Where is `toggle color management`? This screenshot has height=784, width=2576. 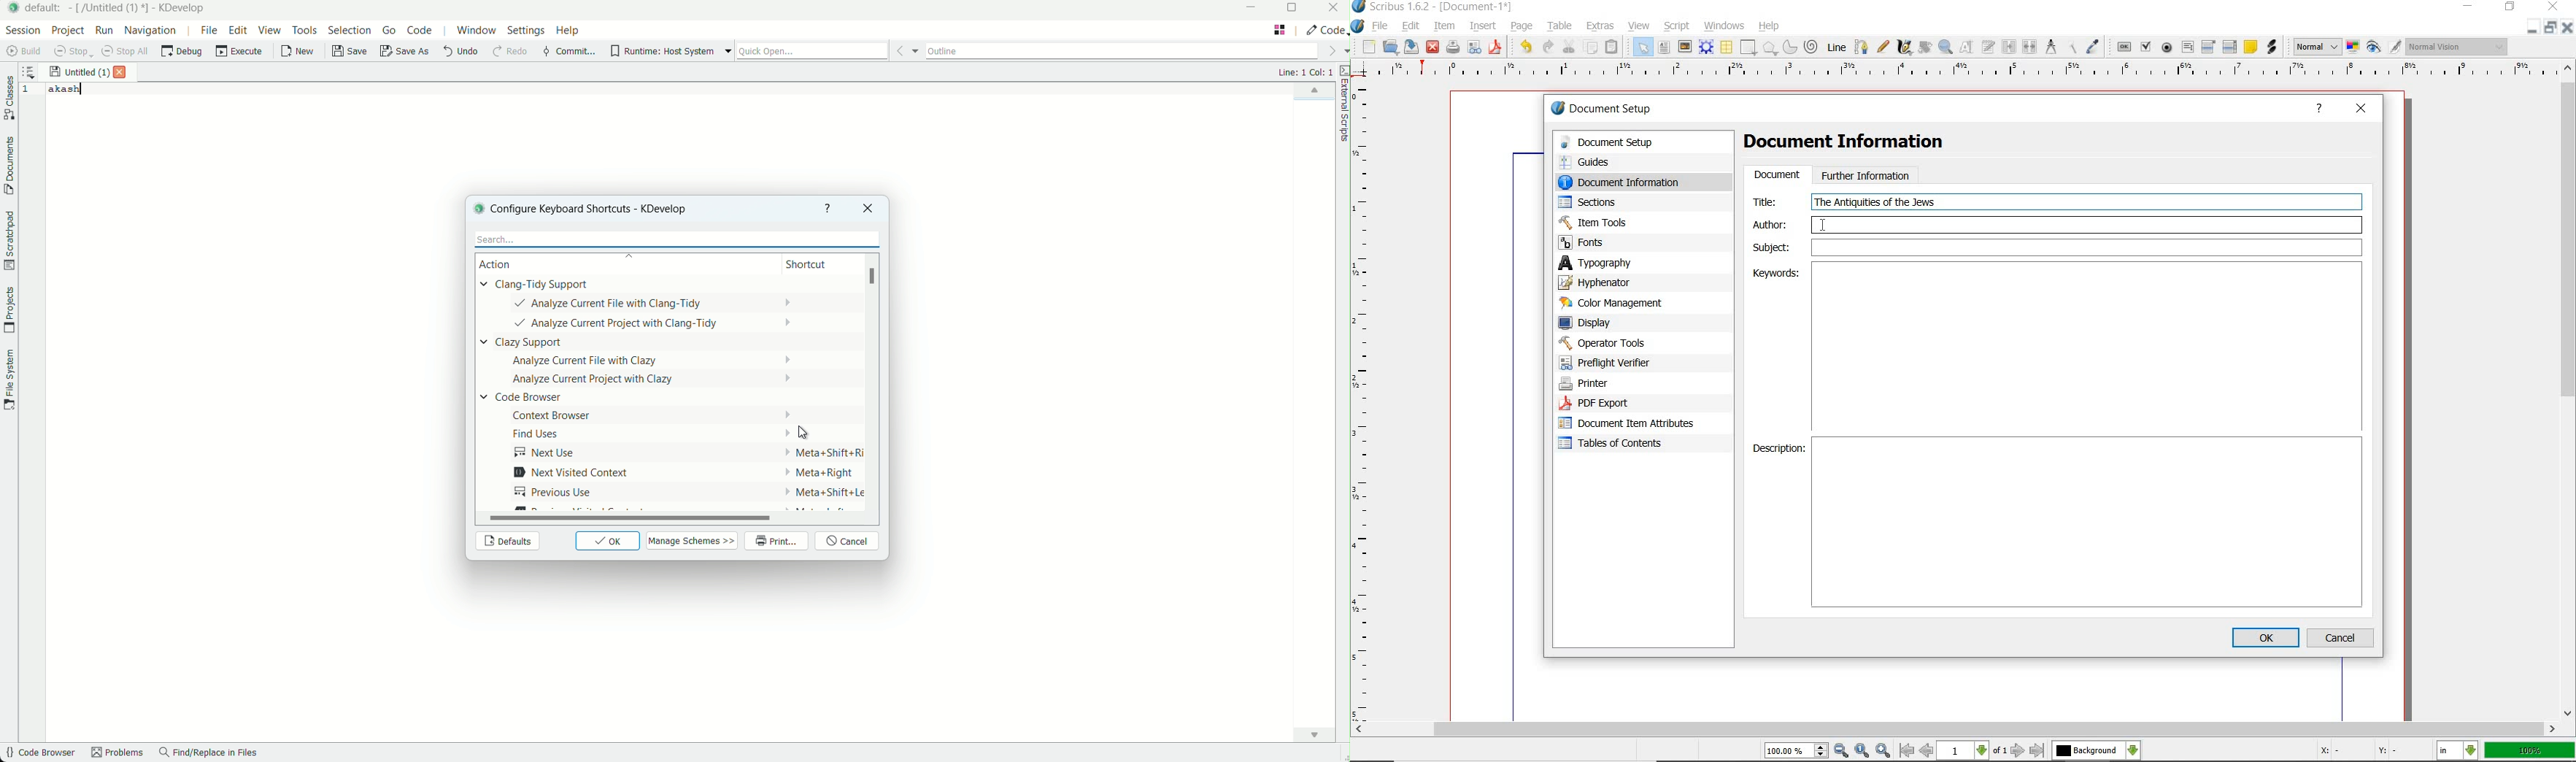
toggle color management is located at coordinates (2353, 47).